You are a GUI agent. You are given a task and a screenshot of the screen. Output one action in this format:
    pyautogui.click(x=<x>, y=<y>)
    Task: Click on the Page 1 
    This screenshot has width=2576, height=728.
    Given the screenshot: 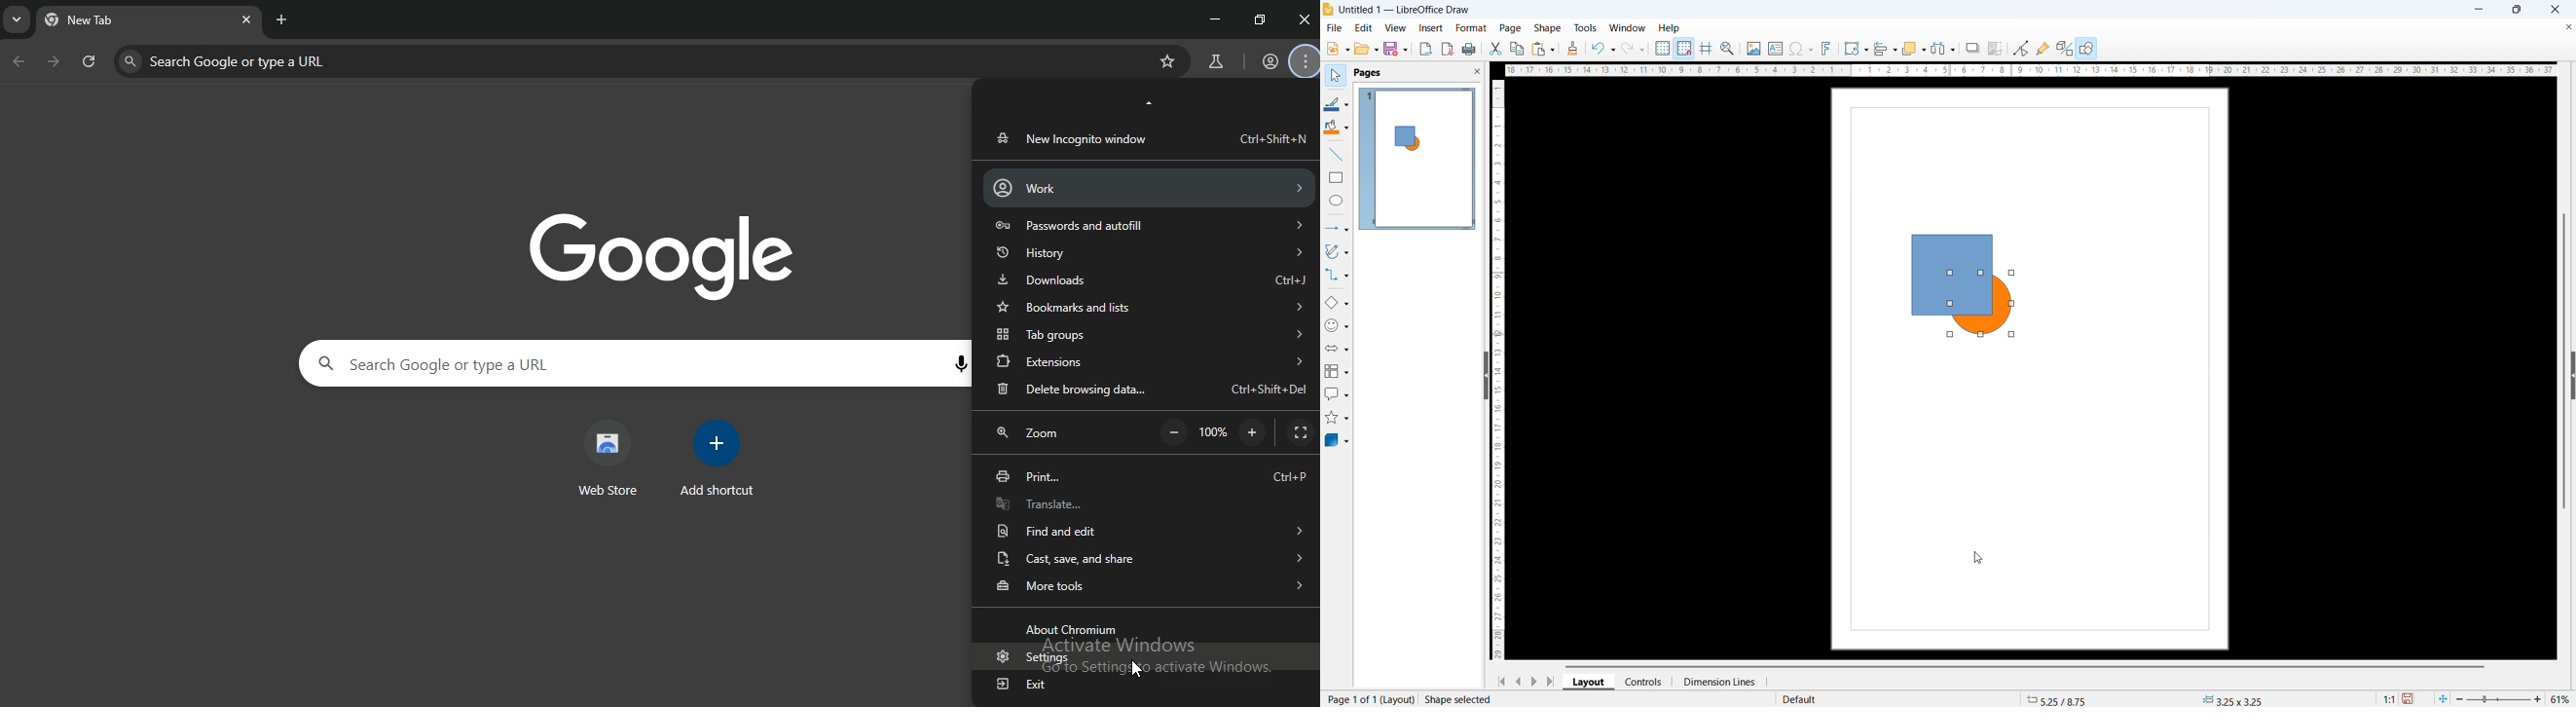 What is the action you would take?
    pyautogui.click(x=1419, y=160)
    